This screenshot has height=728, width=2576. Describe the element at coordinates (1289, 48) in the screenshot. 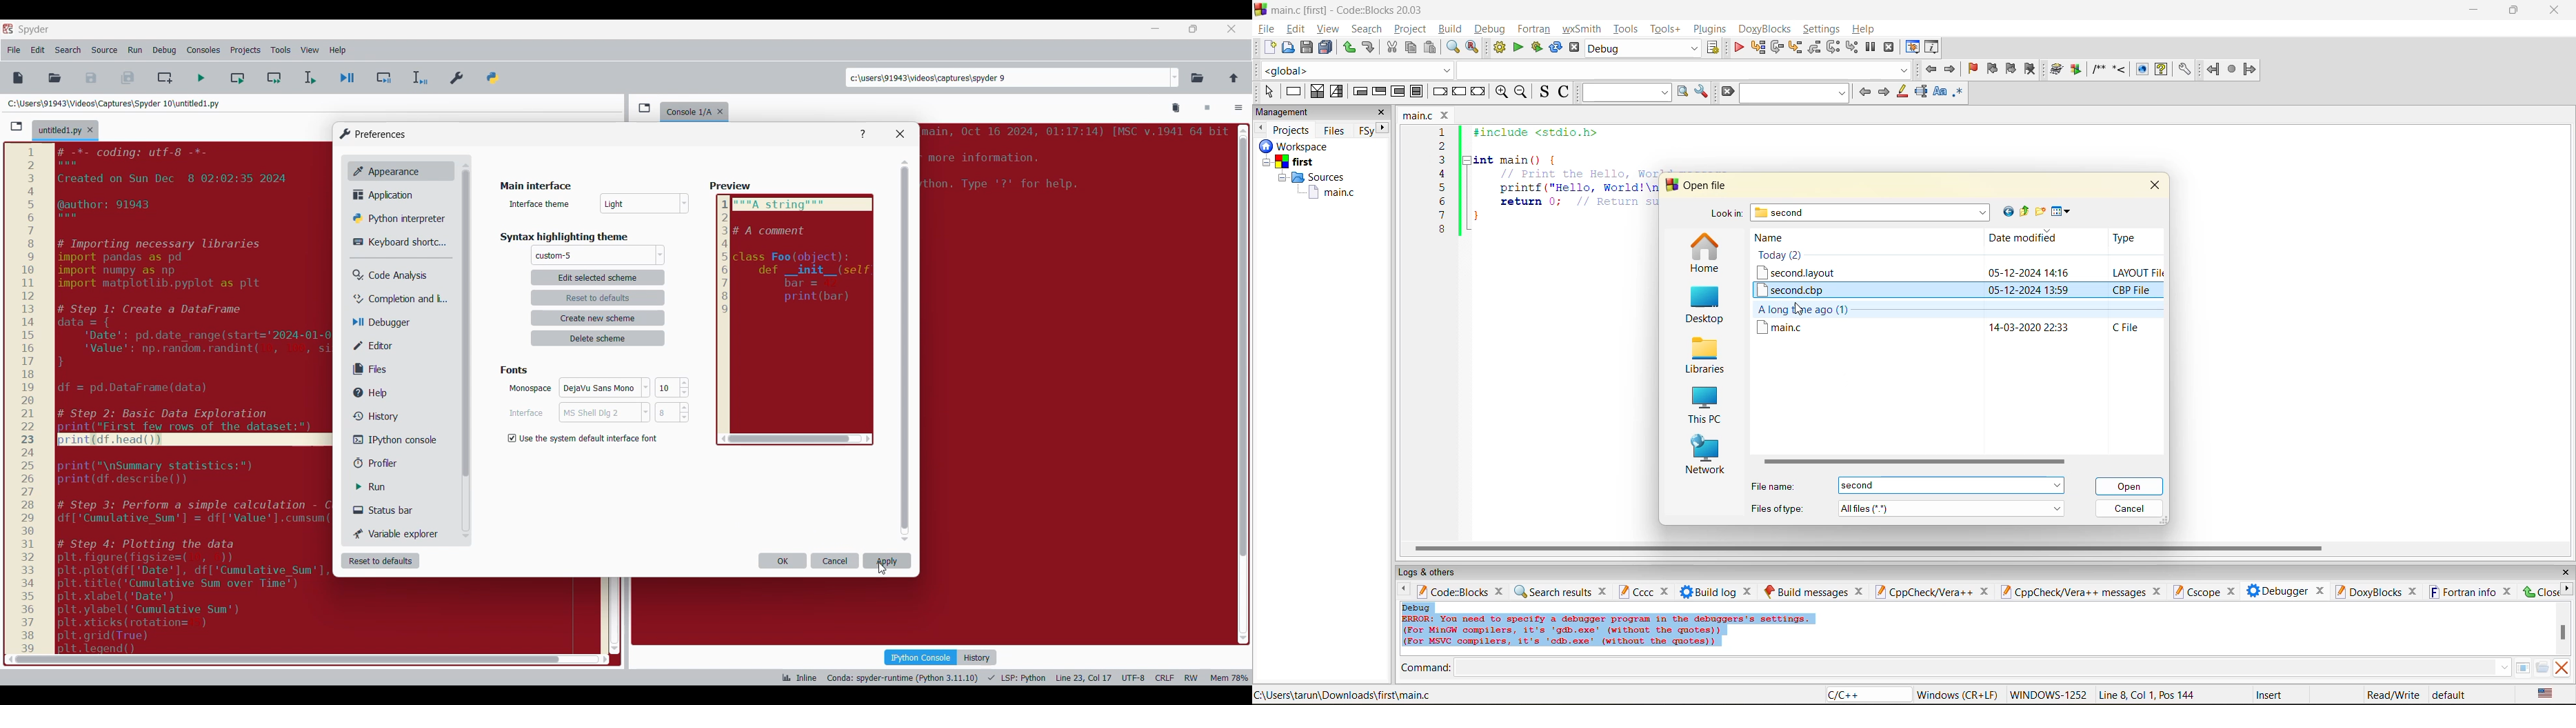

I see `open` at that location.